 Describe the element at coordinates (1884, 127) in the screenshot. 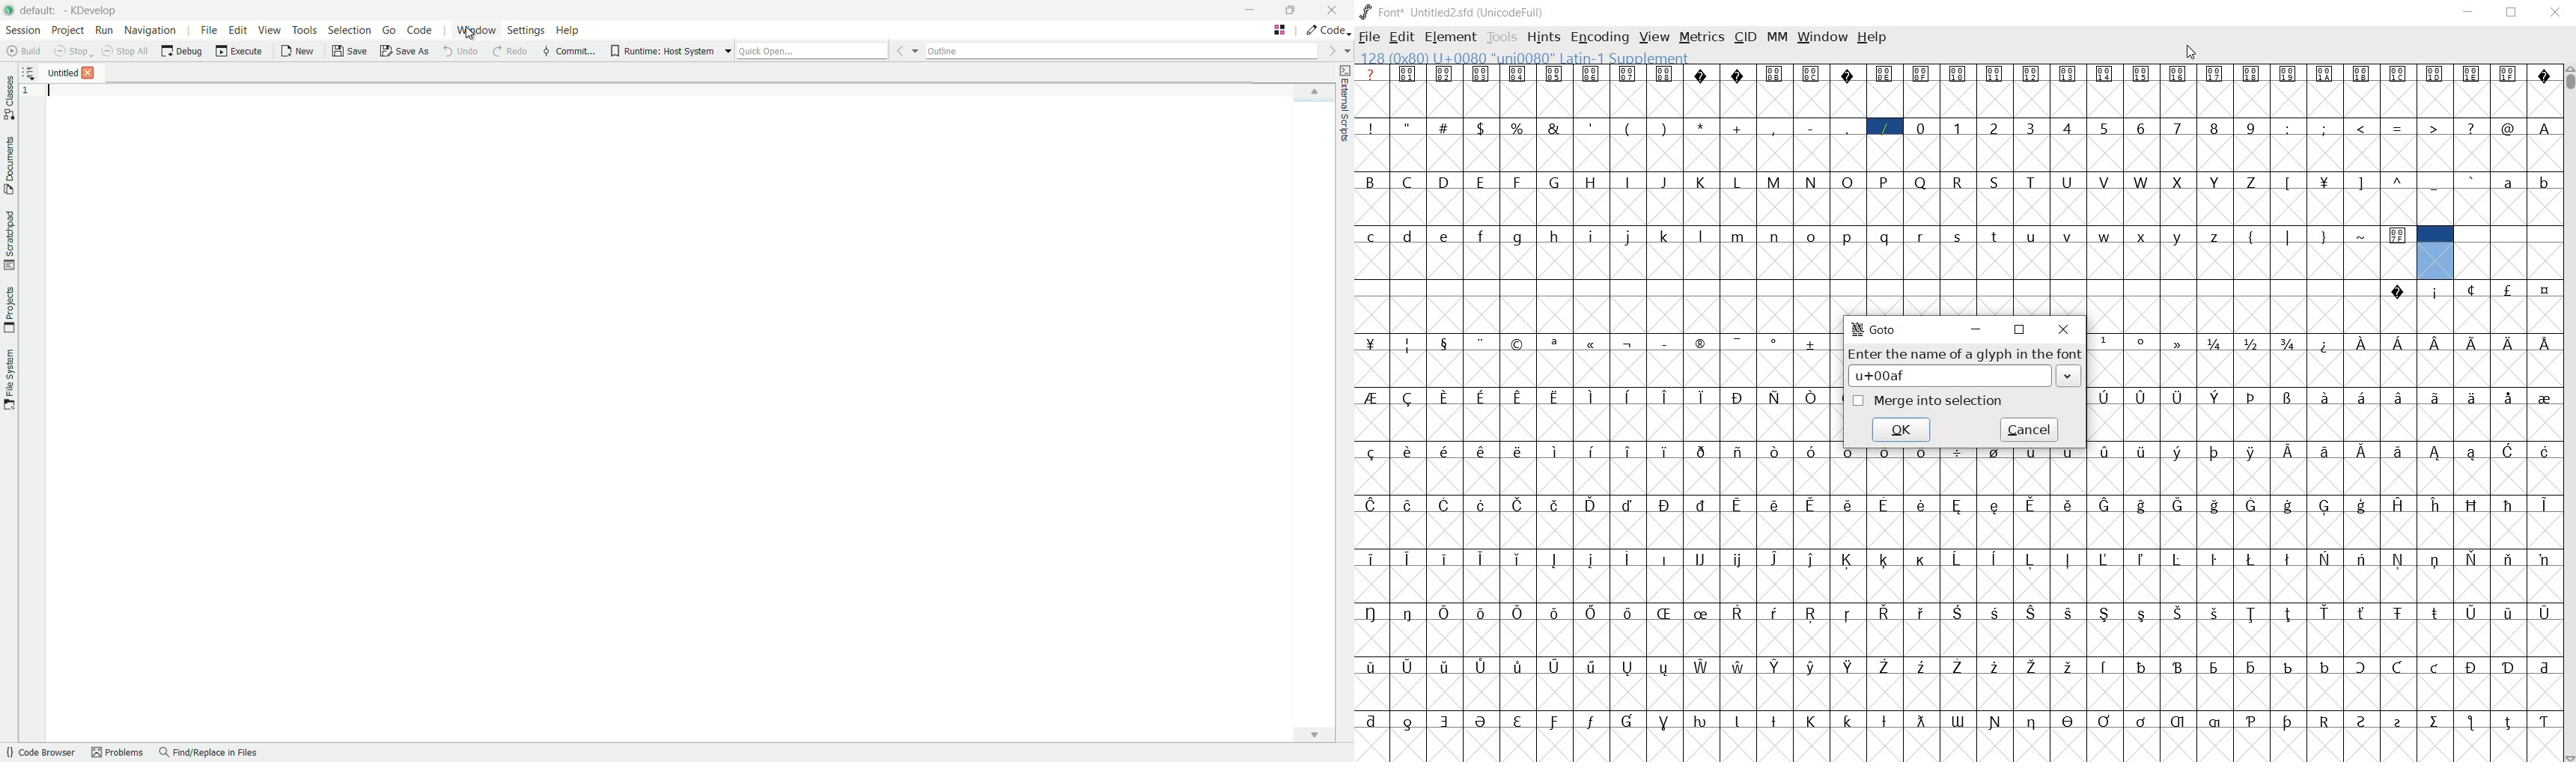

I see `/` at that location.